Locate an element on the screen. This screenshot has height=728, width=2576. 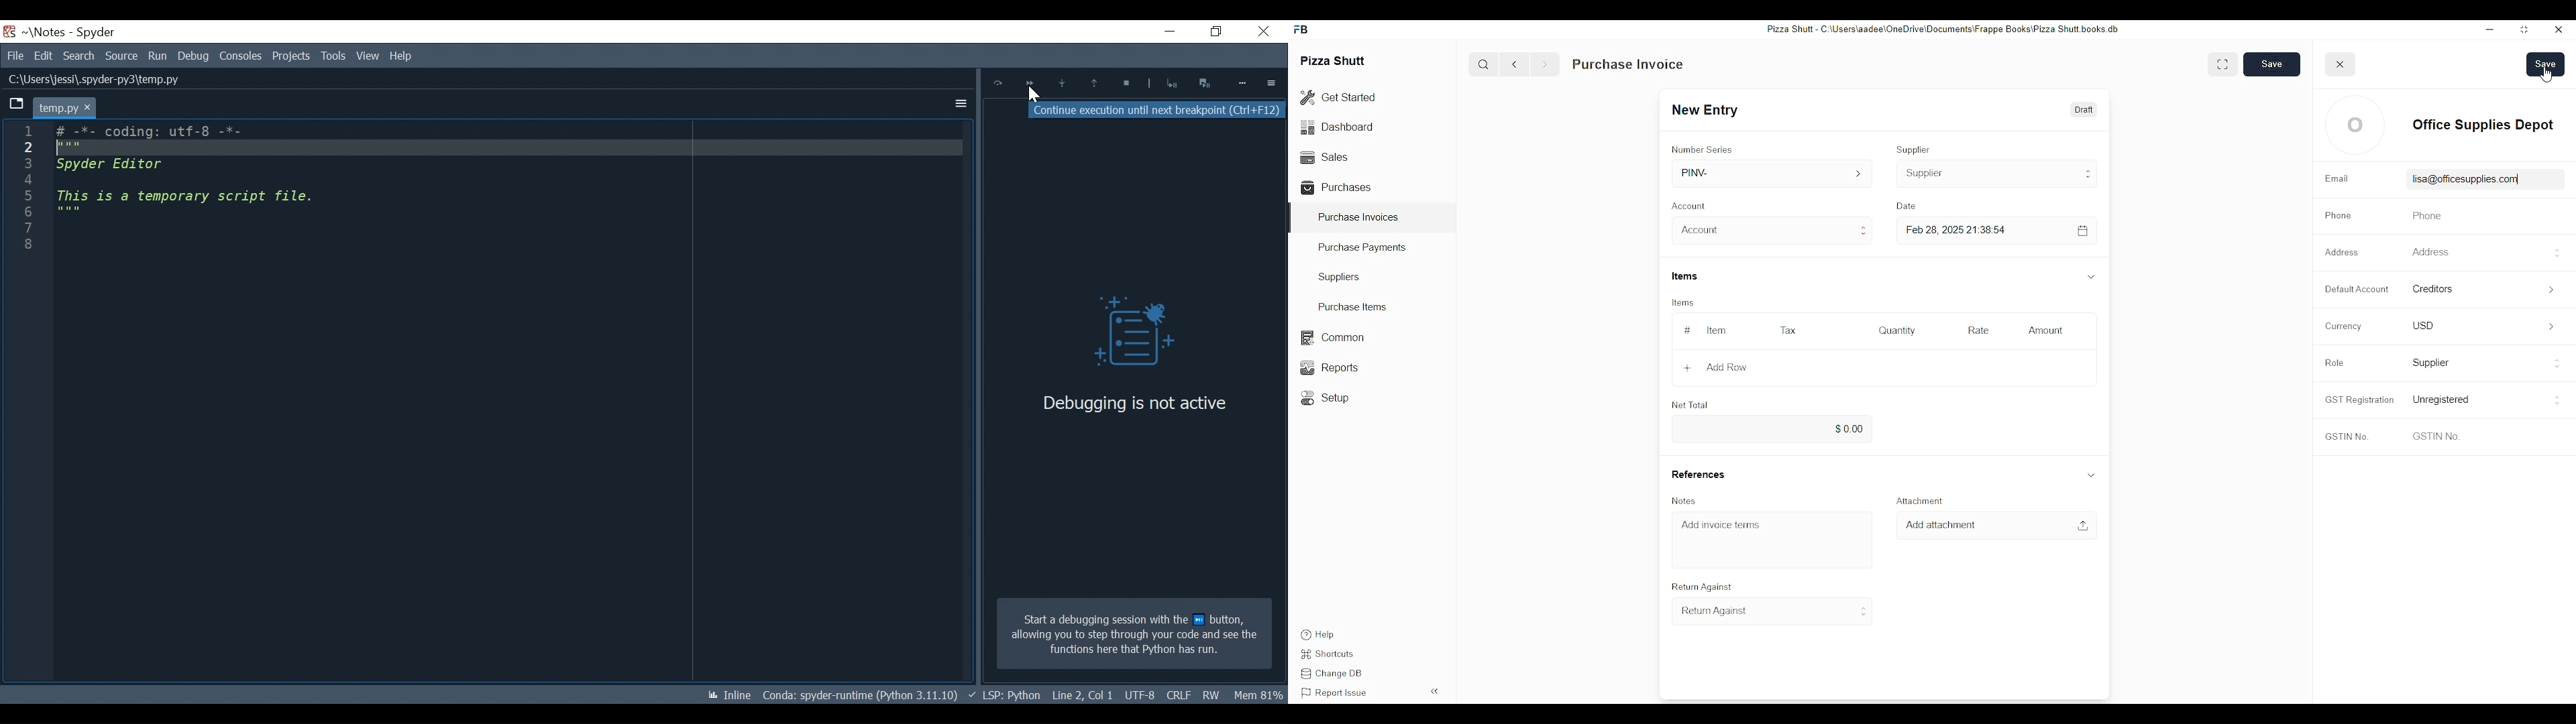
Notes is located at coordinates (1686, 501).